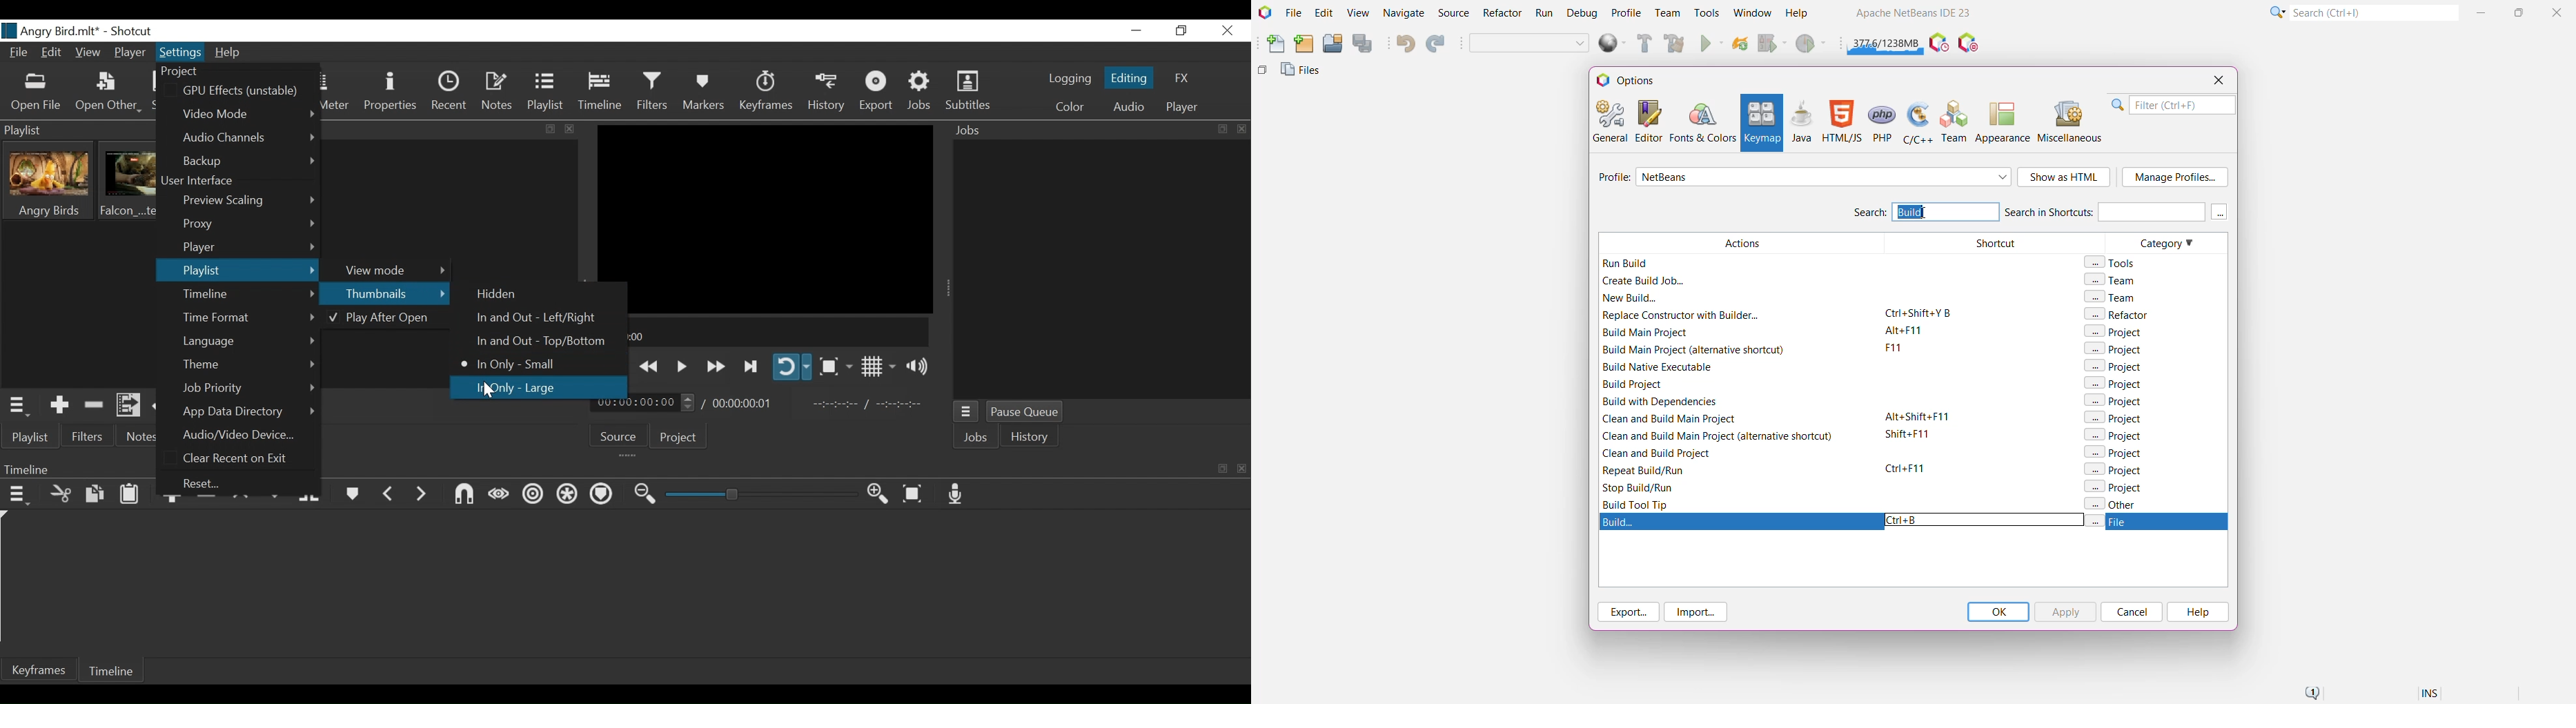 The image size is (2576, 728). I want to click on OK, so click(1998, 612).